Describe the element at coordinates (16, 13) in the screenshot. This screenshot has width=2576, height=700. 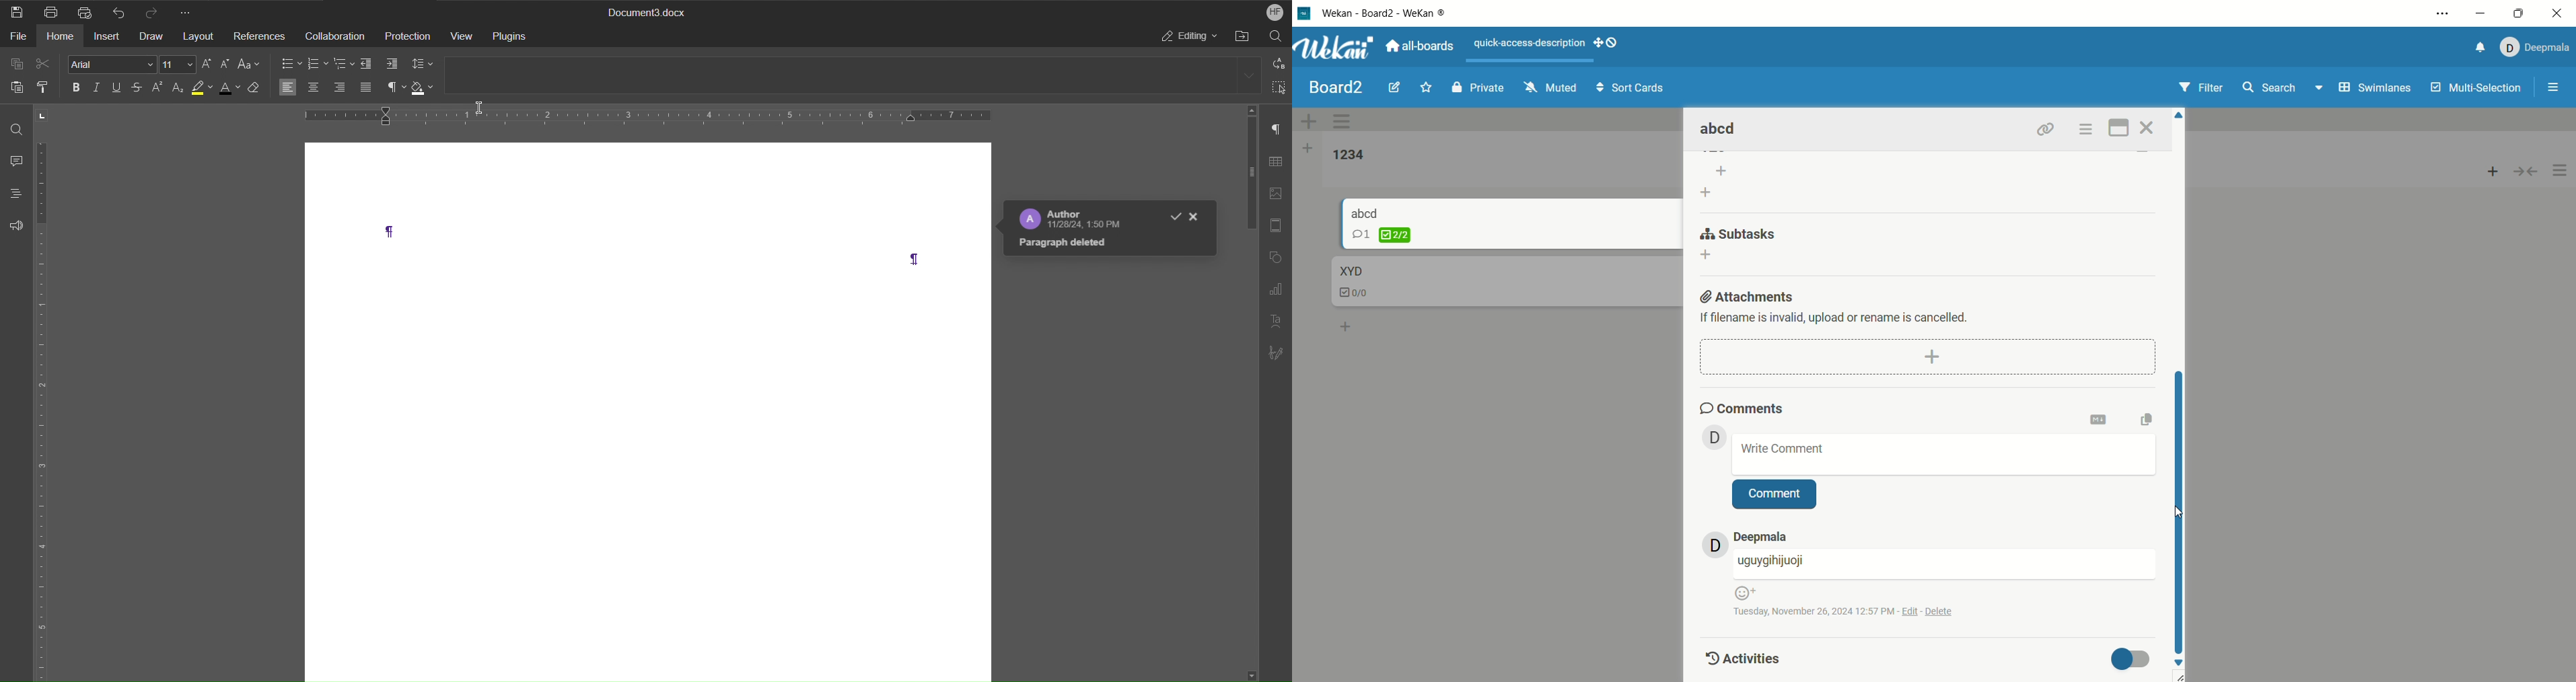
I see `Save` at that location.